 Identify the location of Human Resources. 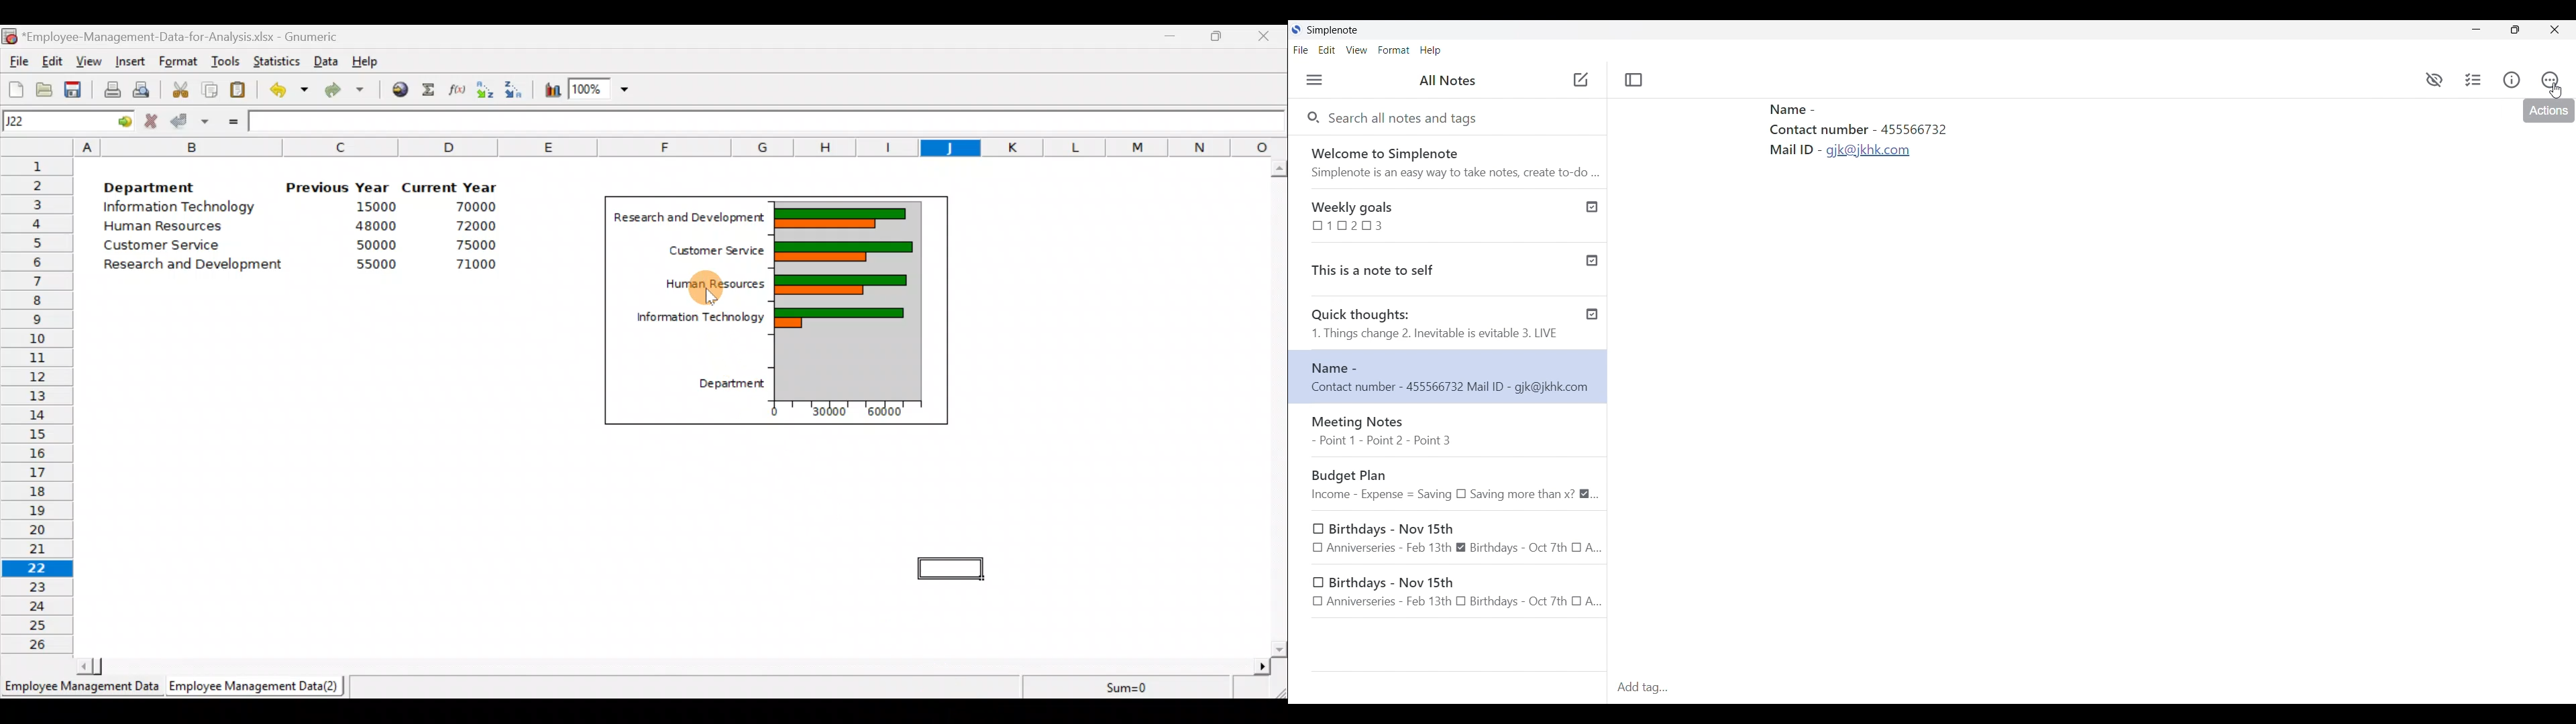
(173, 227).